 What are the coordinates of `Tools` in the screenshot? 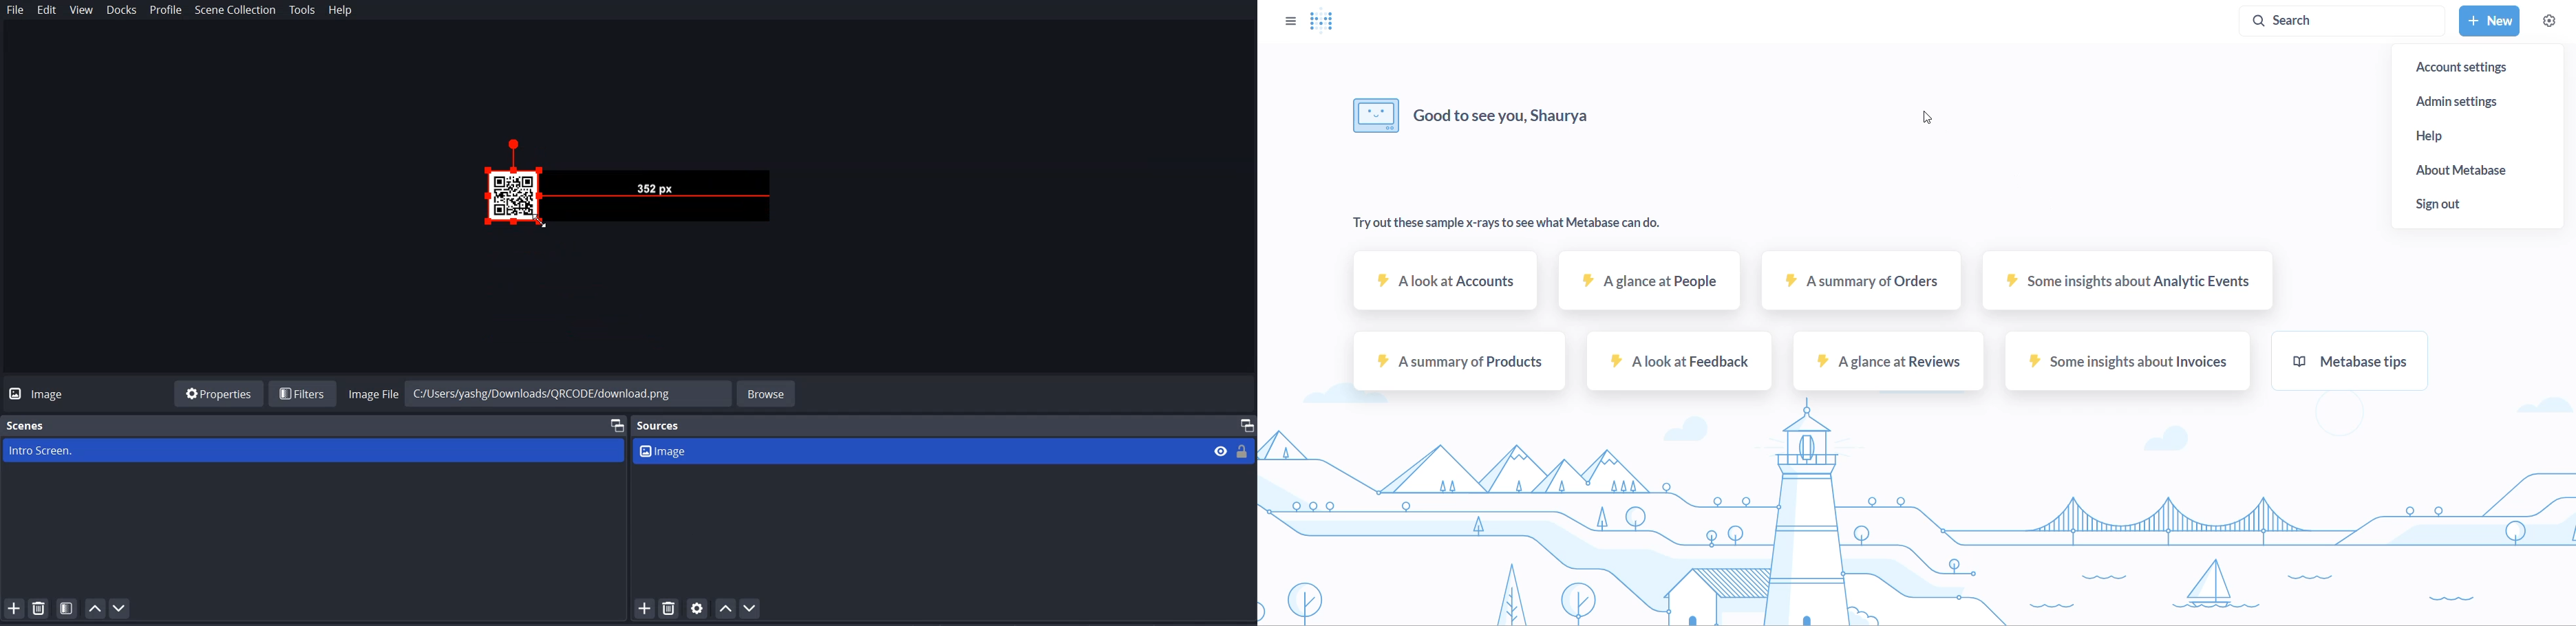 It's located at (302, 10).